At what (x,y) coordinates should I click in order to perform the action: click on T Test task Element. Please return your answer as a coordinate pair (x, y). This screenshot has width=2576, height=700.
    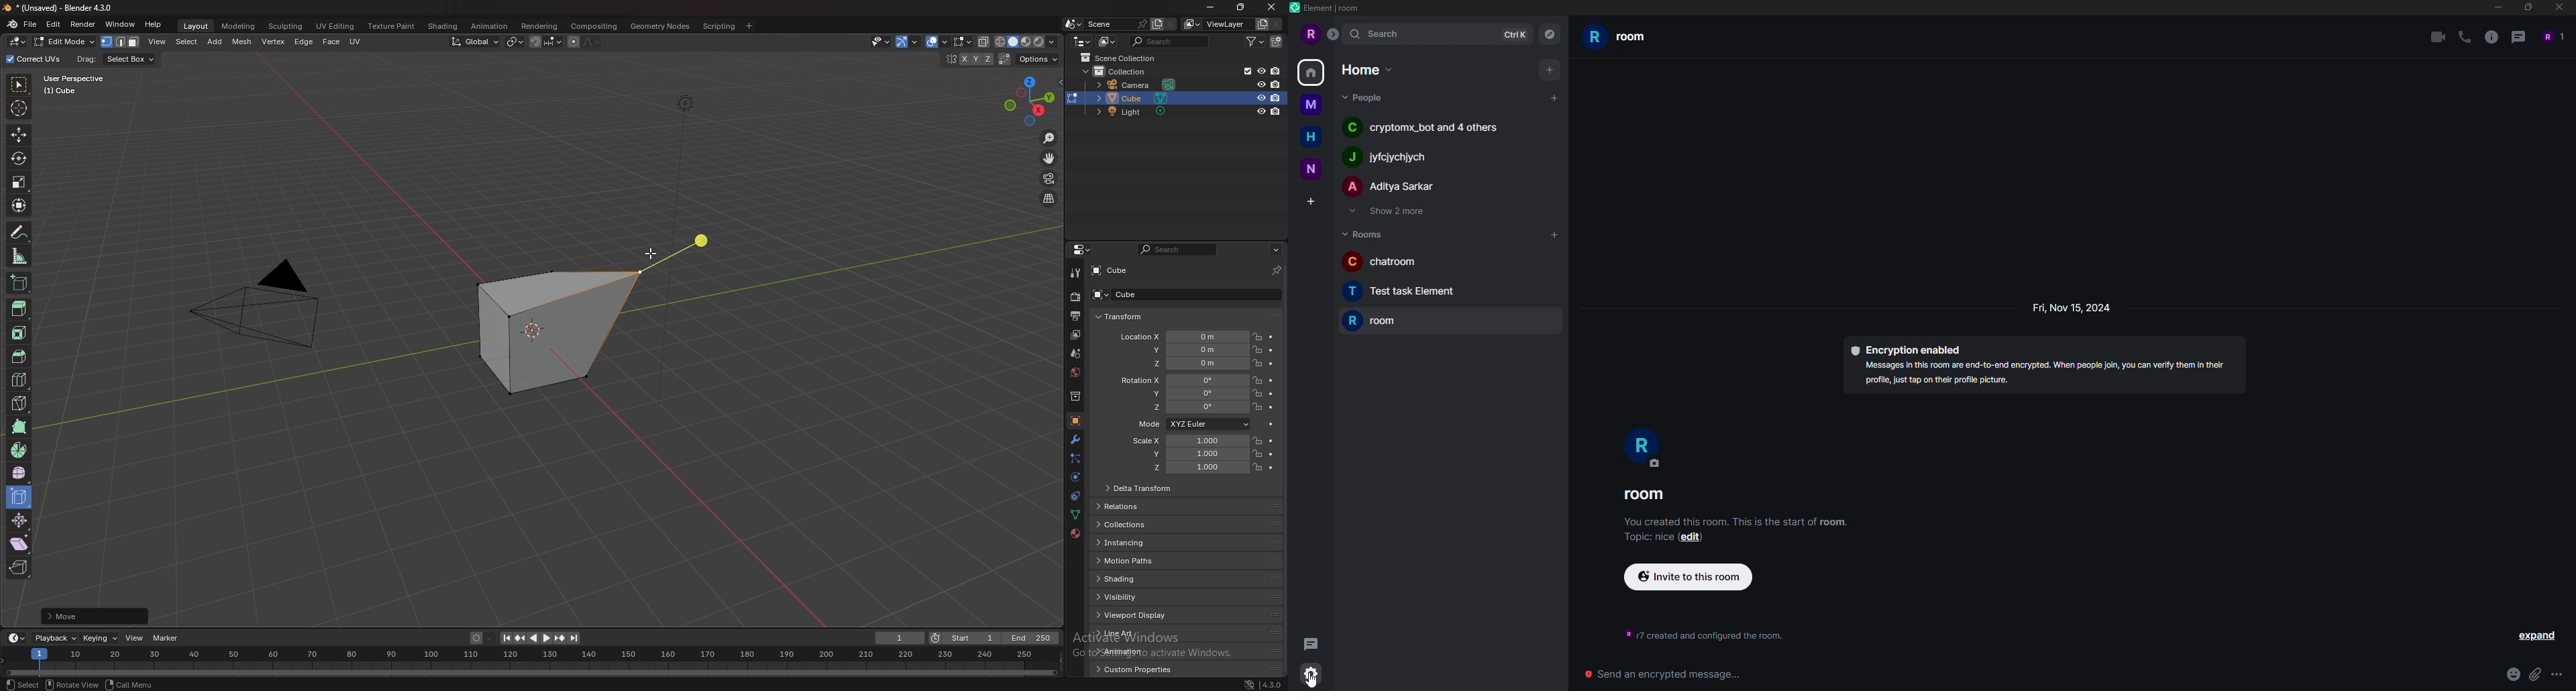
    Looking at the image, I should click on (1404, 293).